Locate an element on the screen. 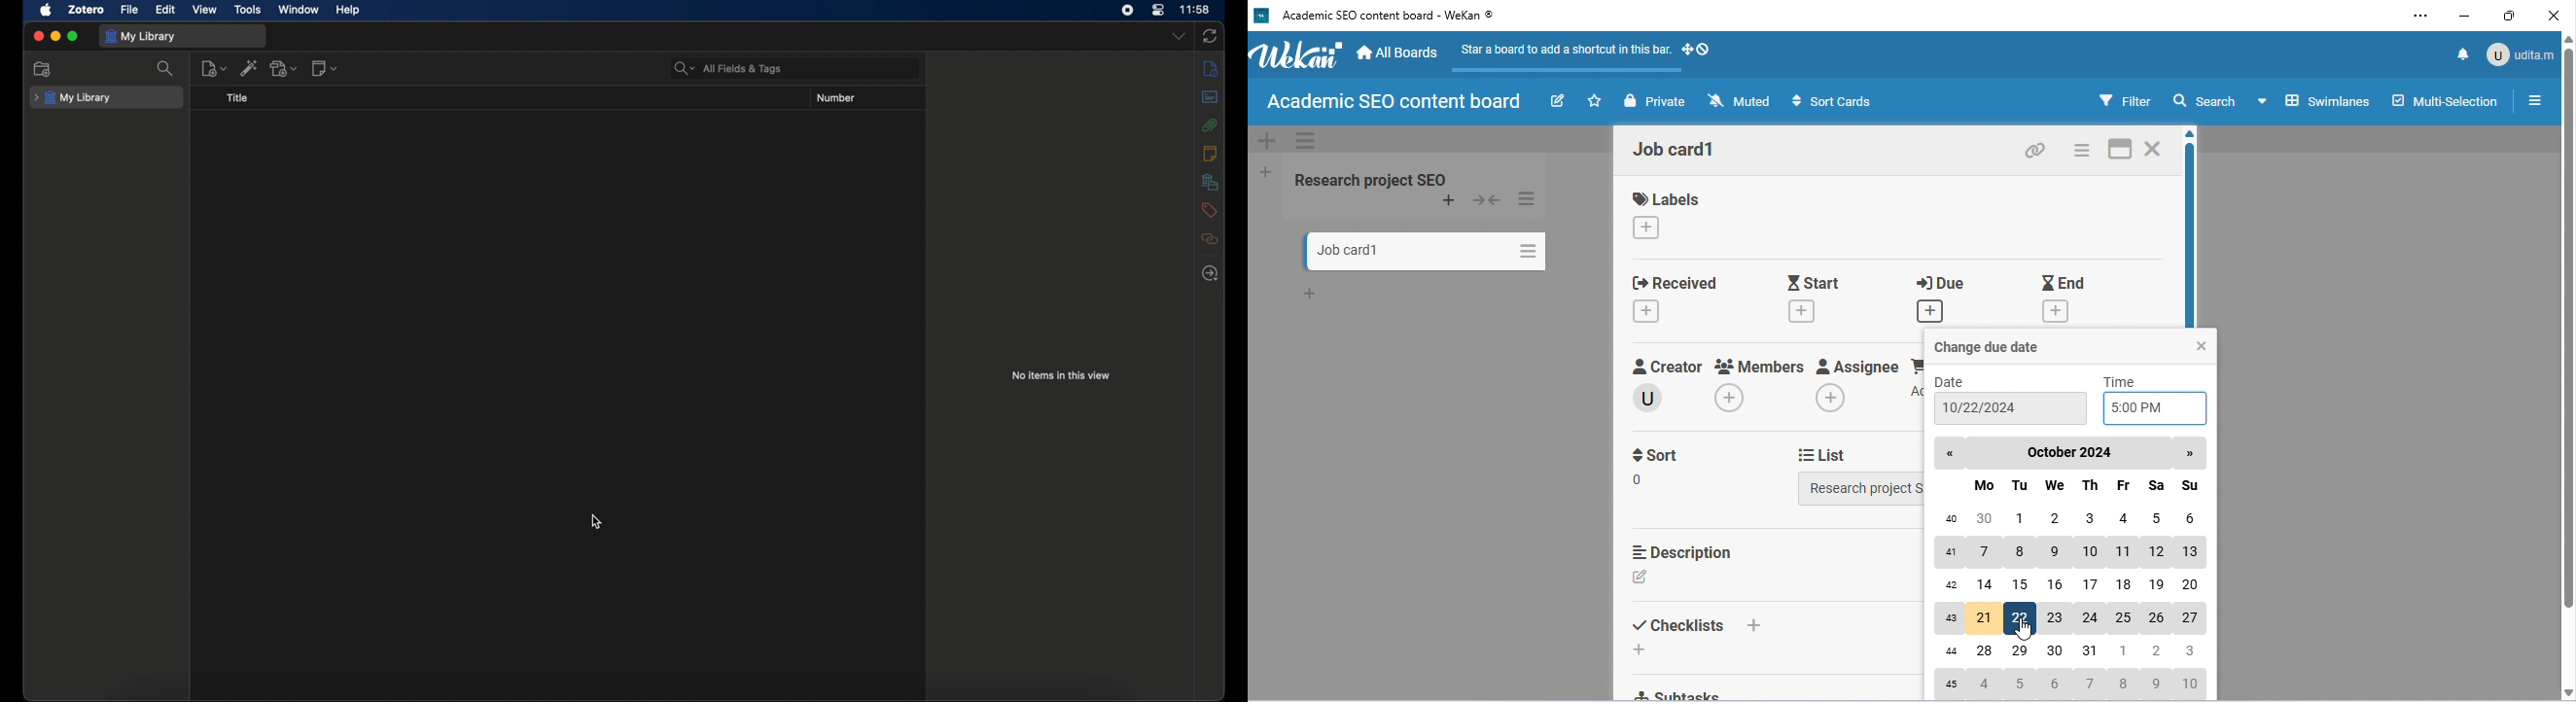 This screenshot has width=2576, height=728. cursor is located at coordinates (597, 521).